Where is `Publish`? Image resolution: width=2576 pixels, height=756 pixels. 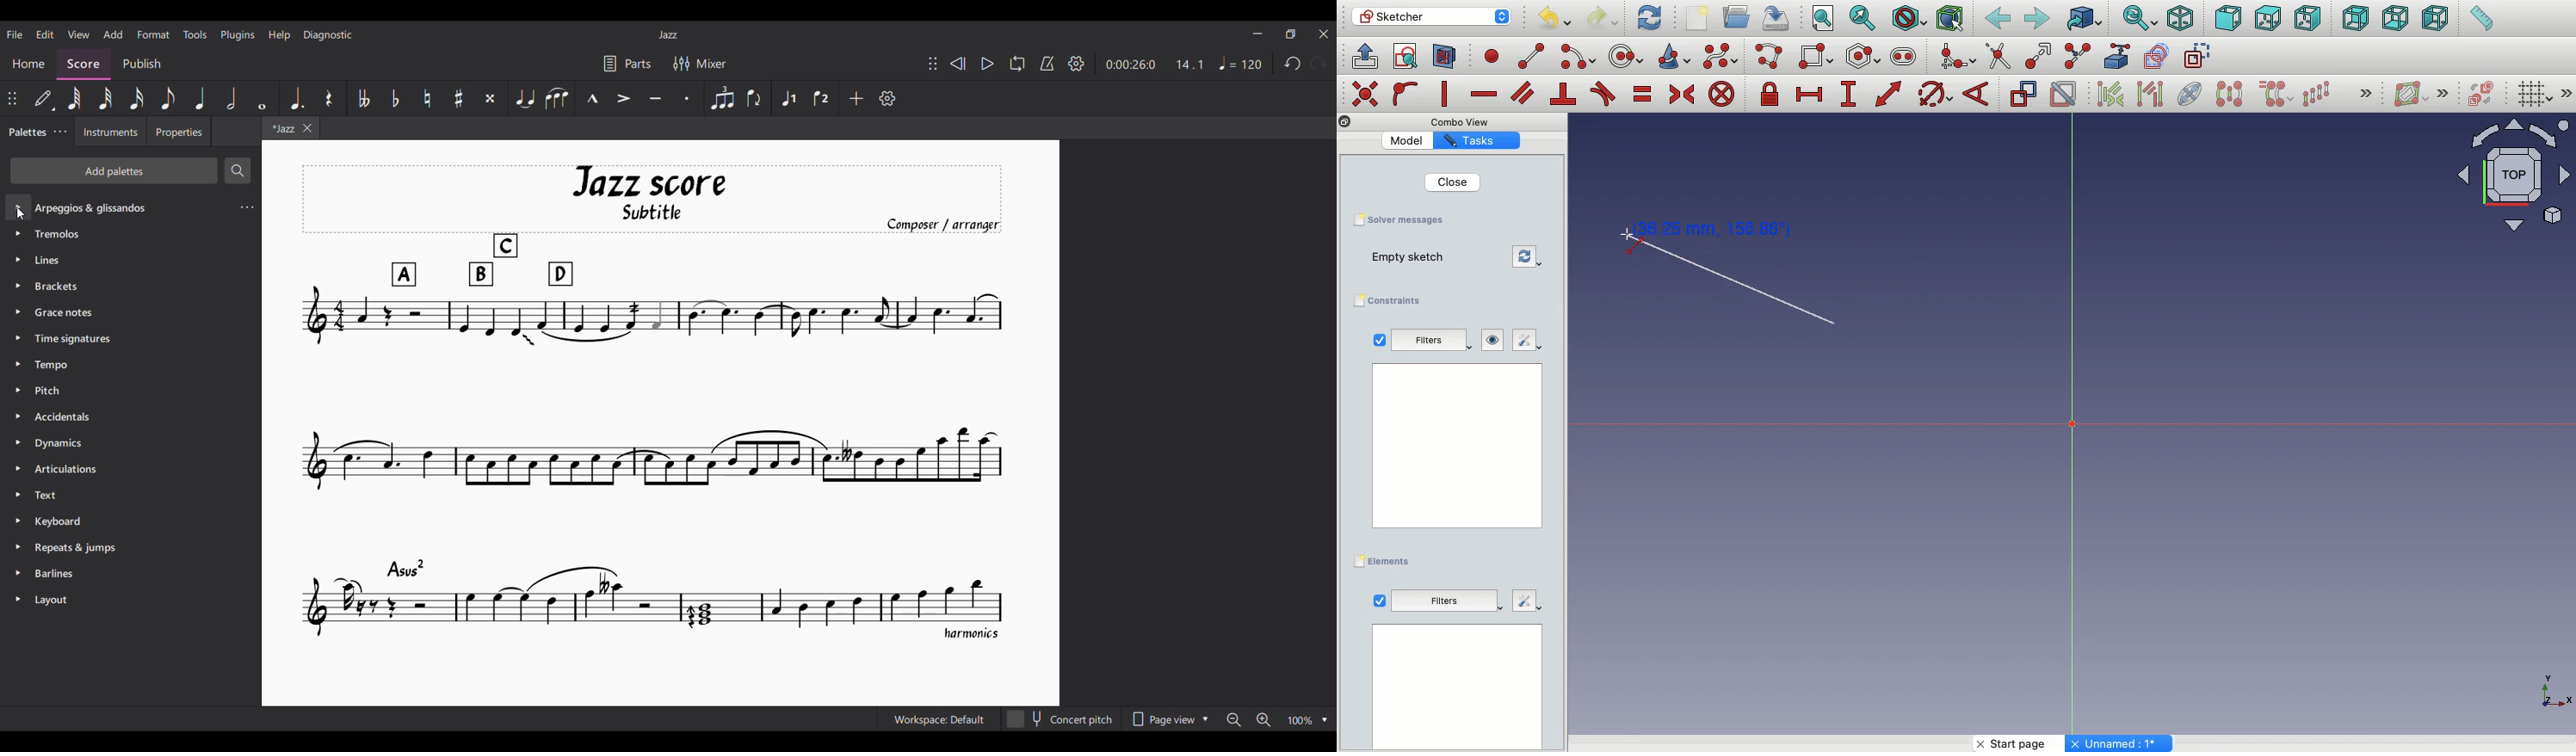
Publish is located at coordinates (143, 65).